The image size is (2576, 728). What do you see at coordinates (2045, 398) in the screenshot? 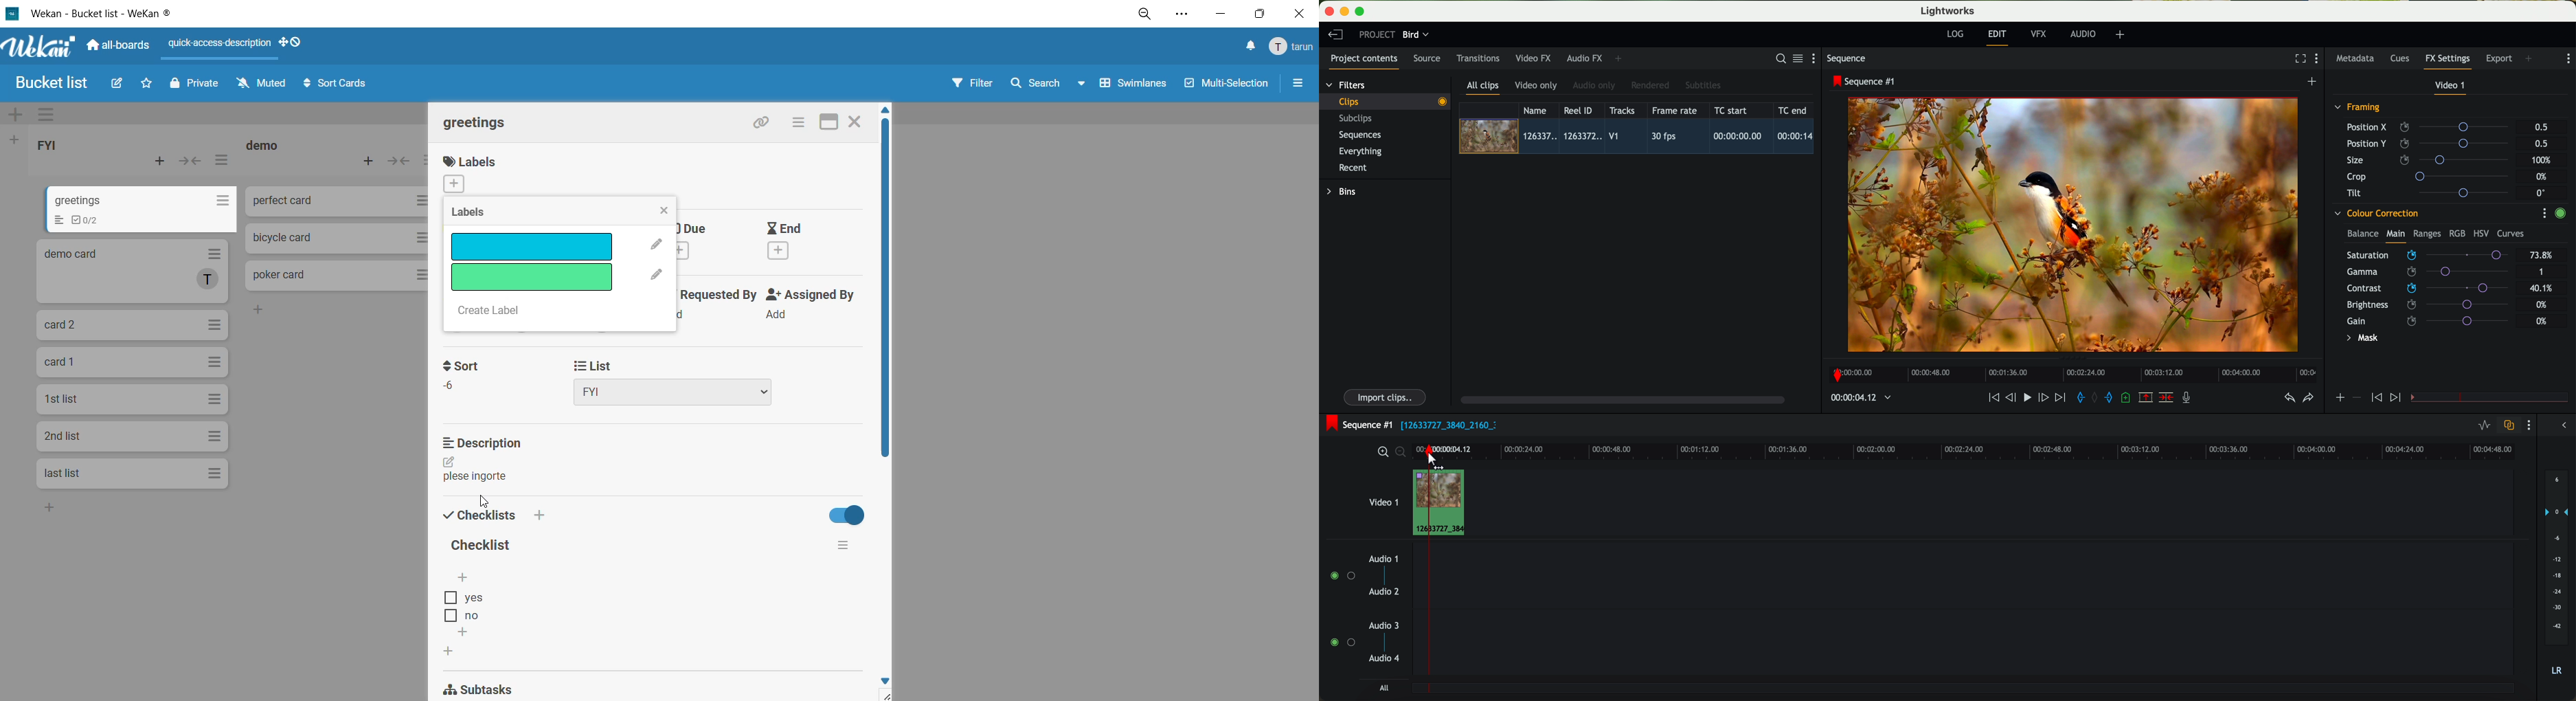
I see `nudge one frame foward` at bounding box center [2045, 398].